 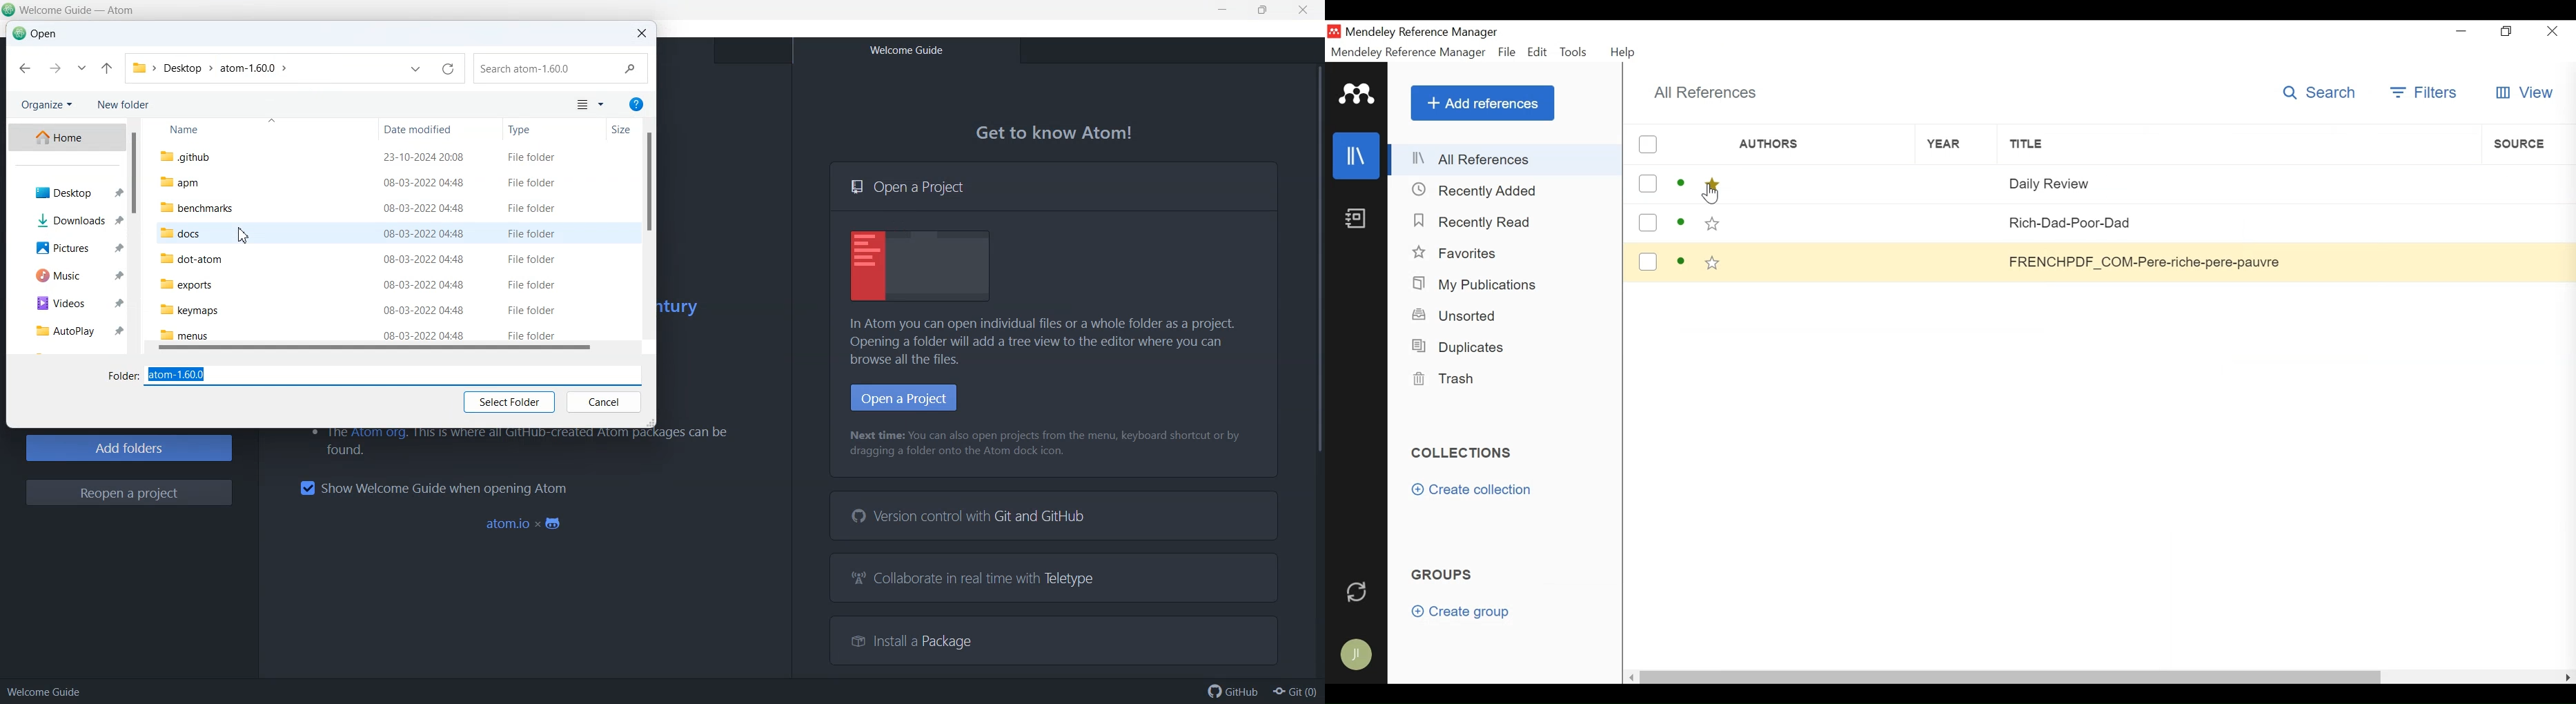 What do you see at coordinates (1408, 53) in the screenshot?
I see `Mendeley Reference Manager` at bounding box center [1408, 53].